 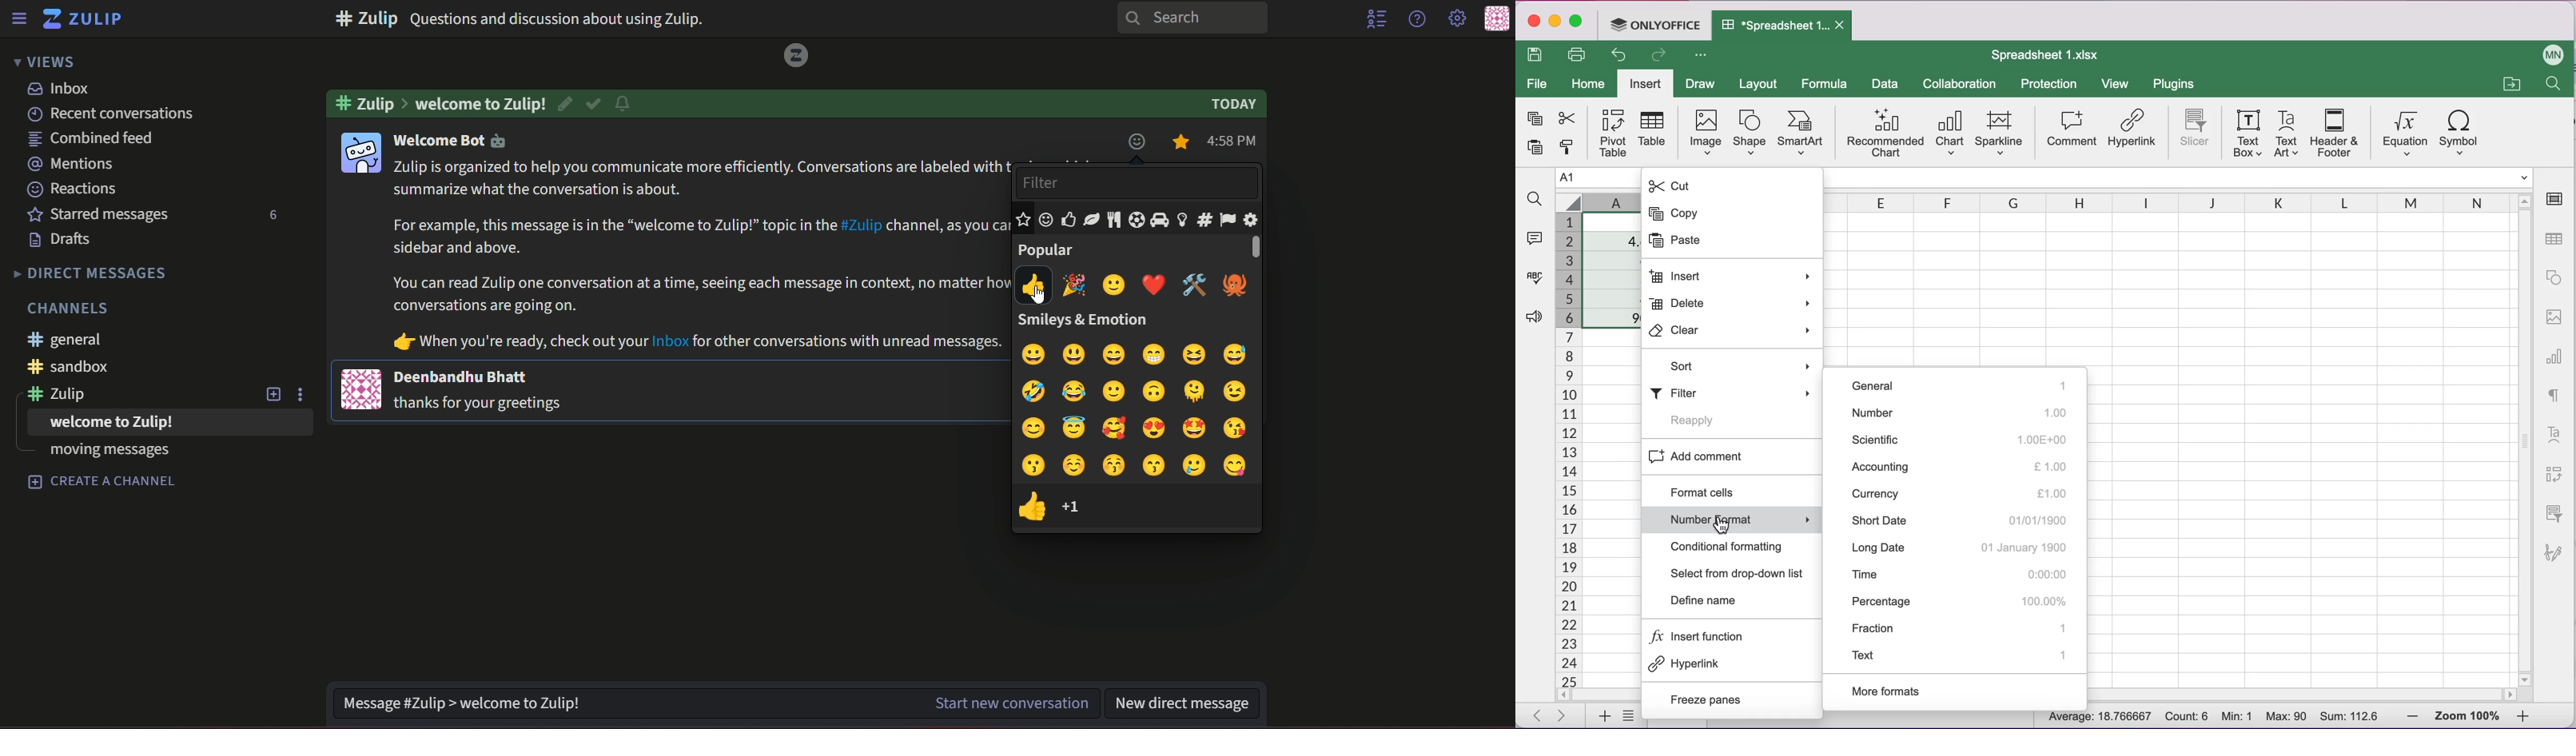 What do you see at coordinates (305, 395) in the screenshot?
I see `Options` at bounding box center [305, 395].